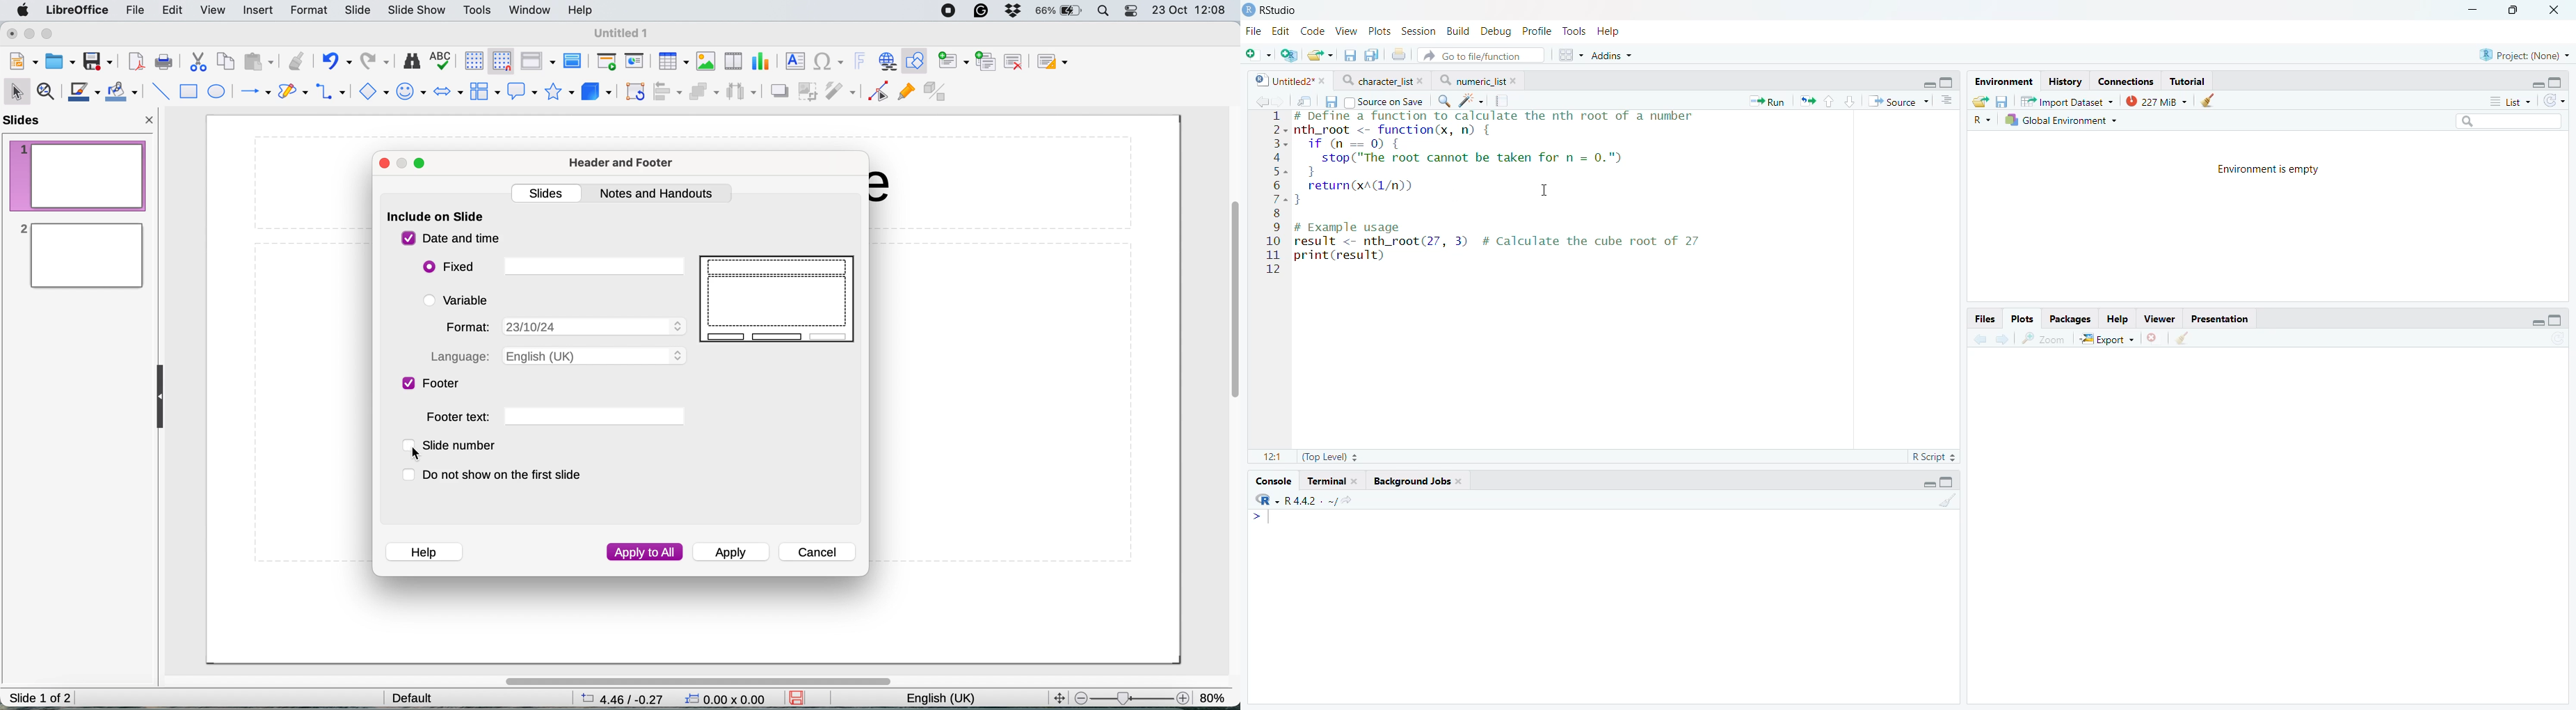  What do you see at coordinates (1345, 29) in the screenshot?
I see `View` at bounding box center [1345, 29].